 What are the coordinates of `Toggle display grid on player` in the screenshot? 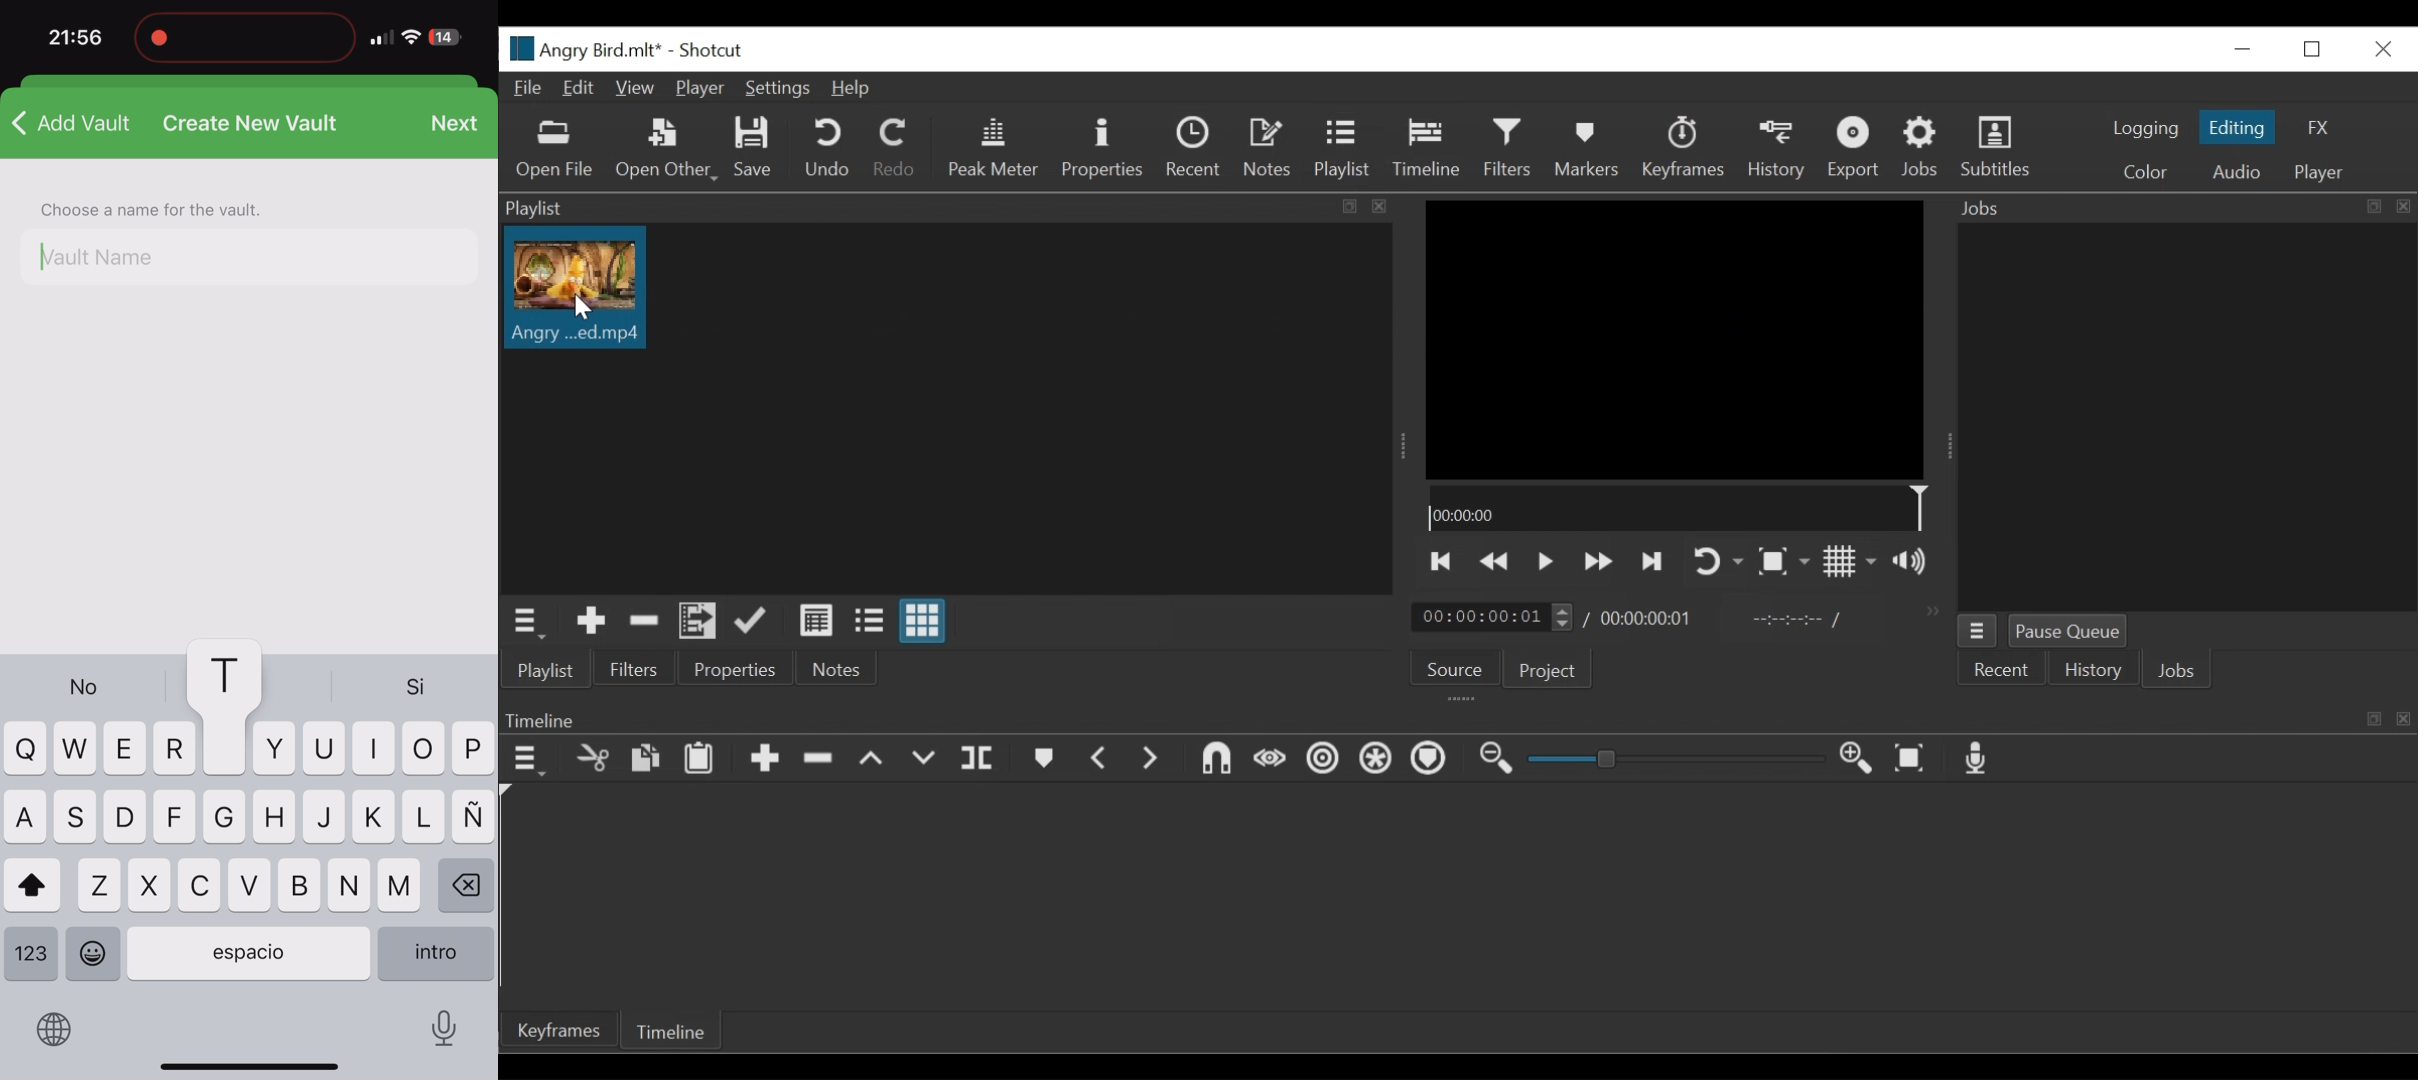 It's located at (1851, 562).